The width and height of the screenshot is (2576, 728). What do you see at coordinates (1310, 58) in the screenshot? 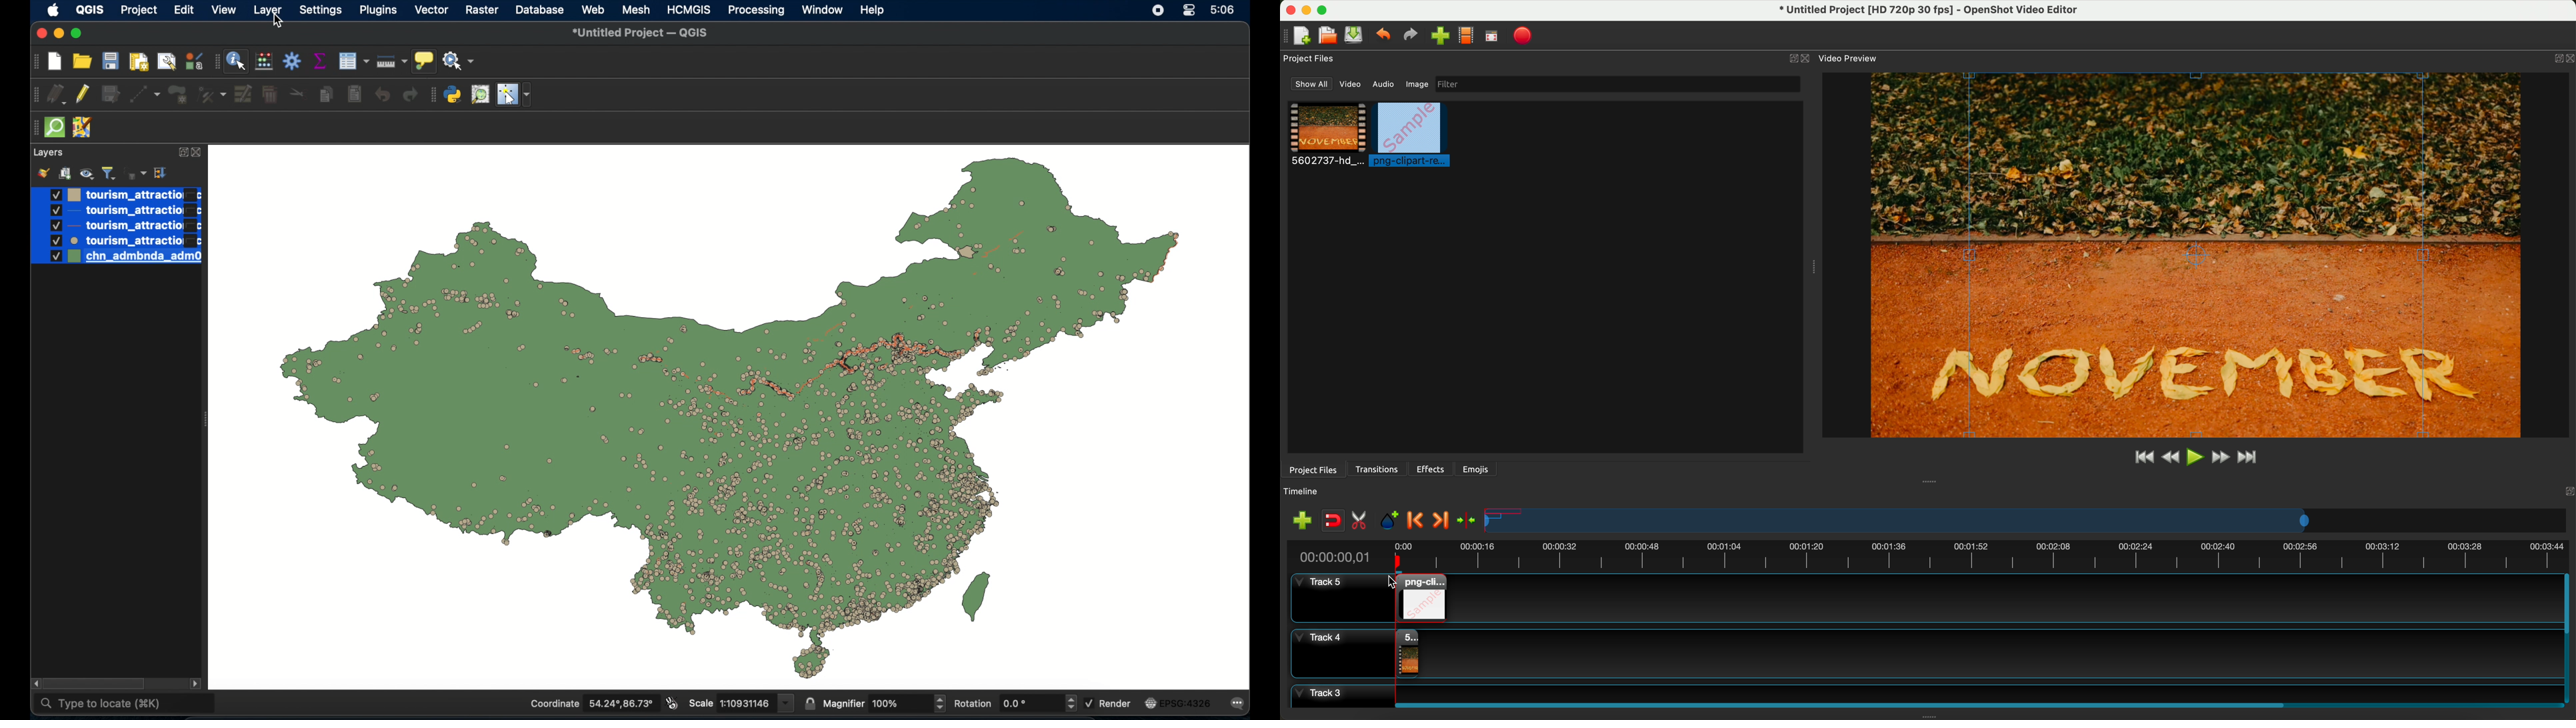
I see `project files` at bounding box center [1310, 58].